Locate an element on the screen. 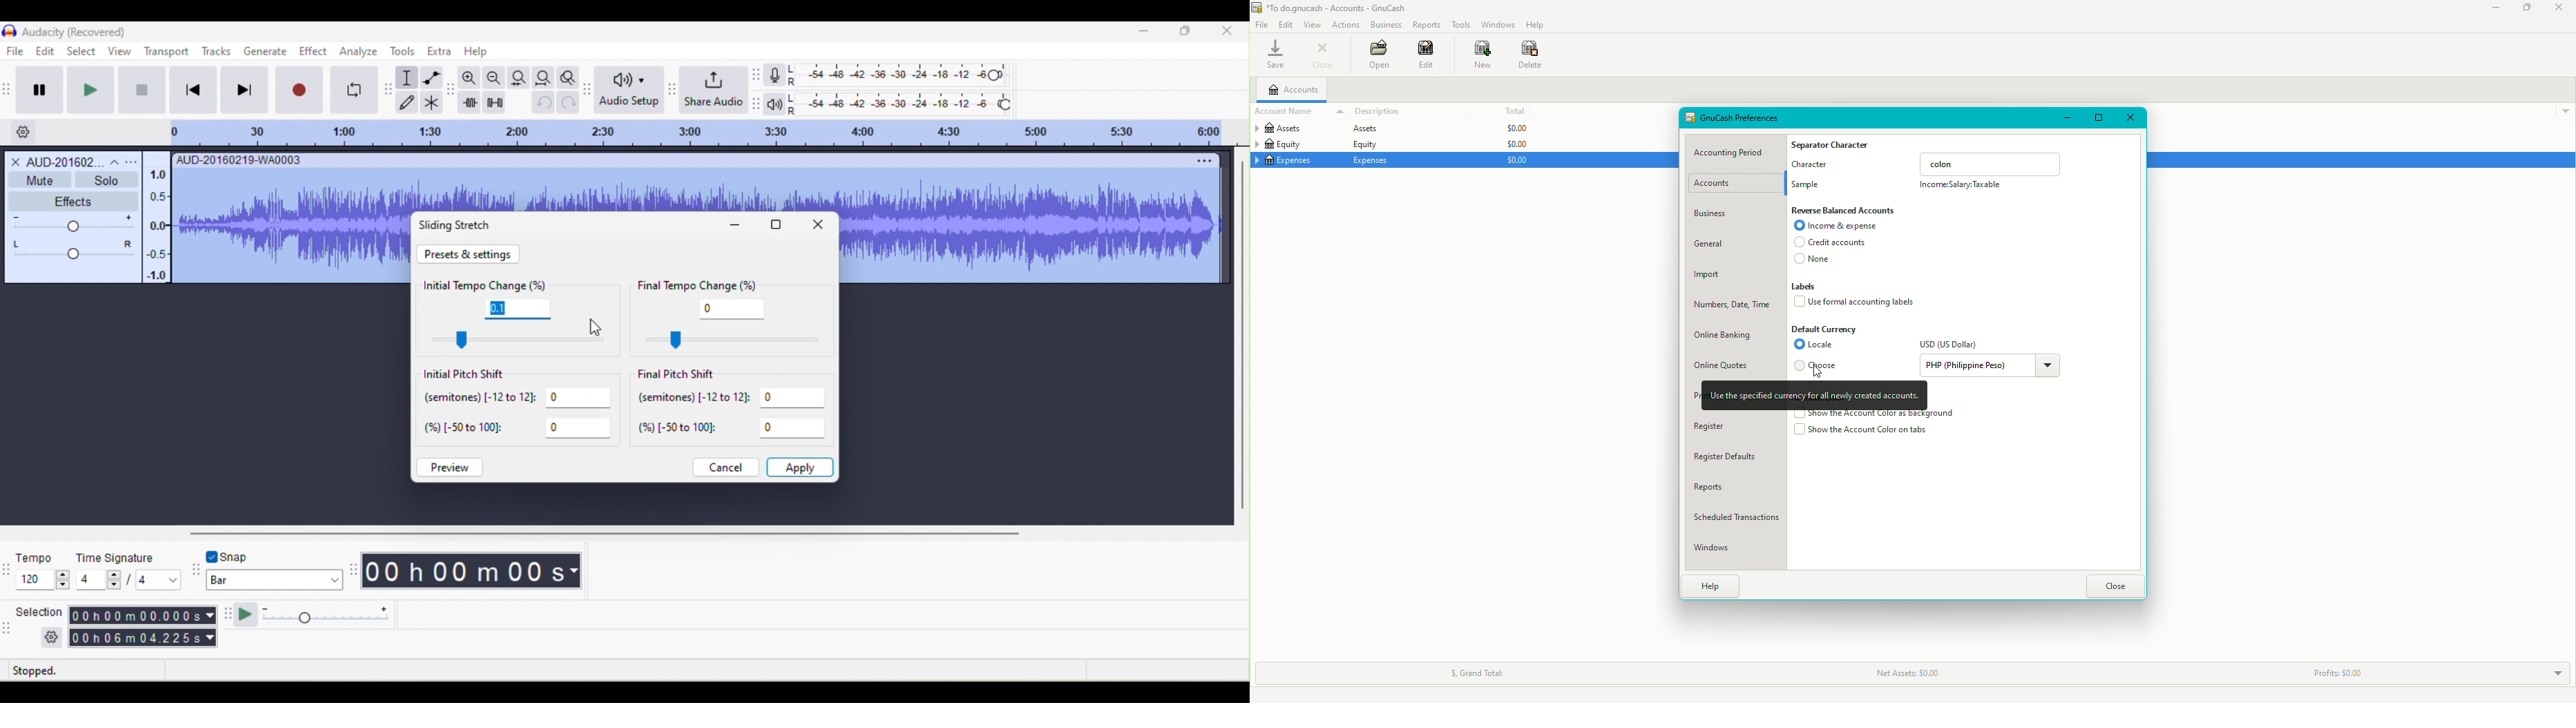  Scheduled Transaction is located at coordinates (1739, 519).